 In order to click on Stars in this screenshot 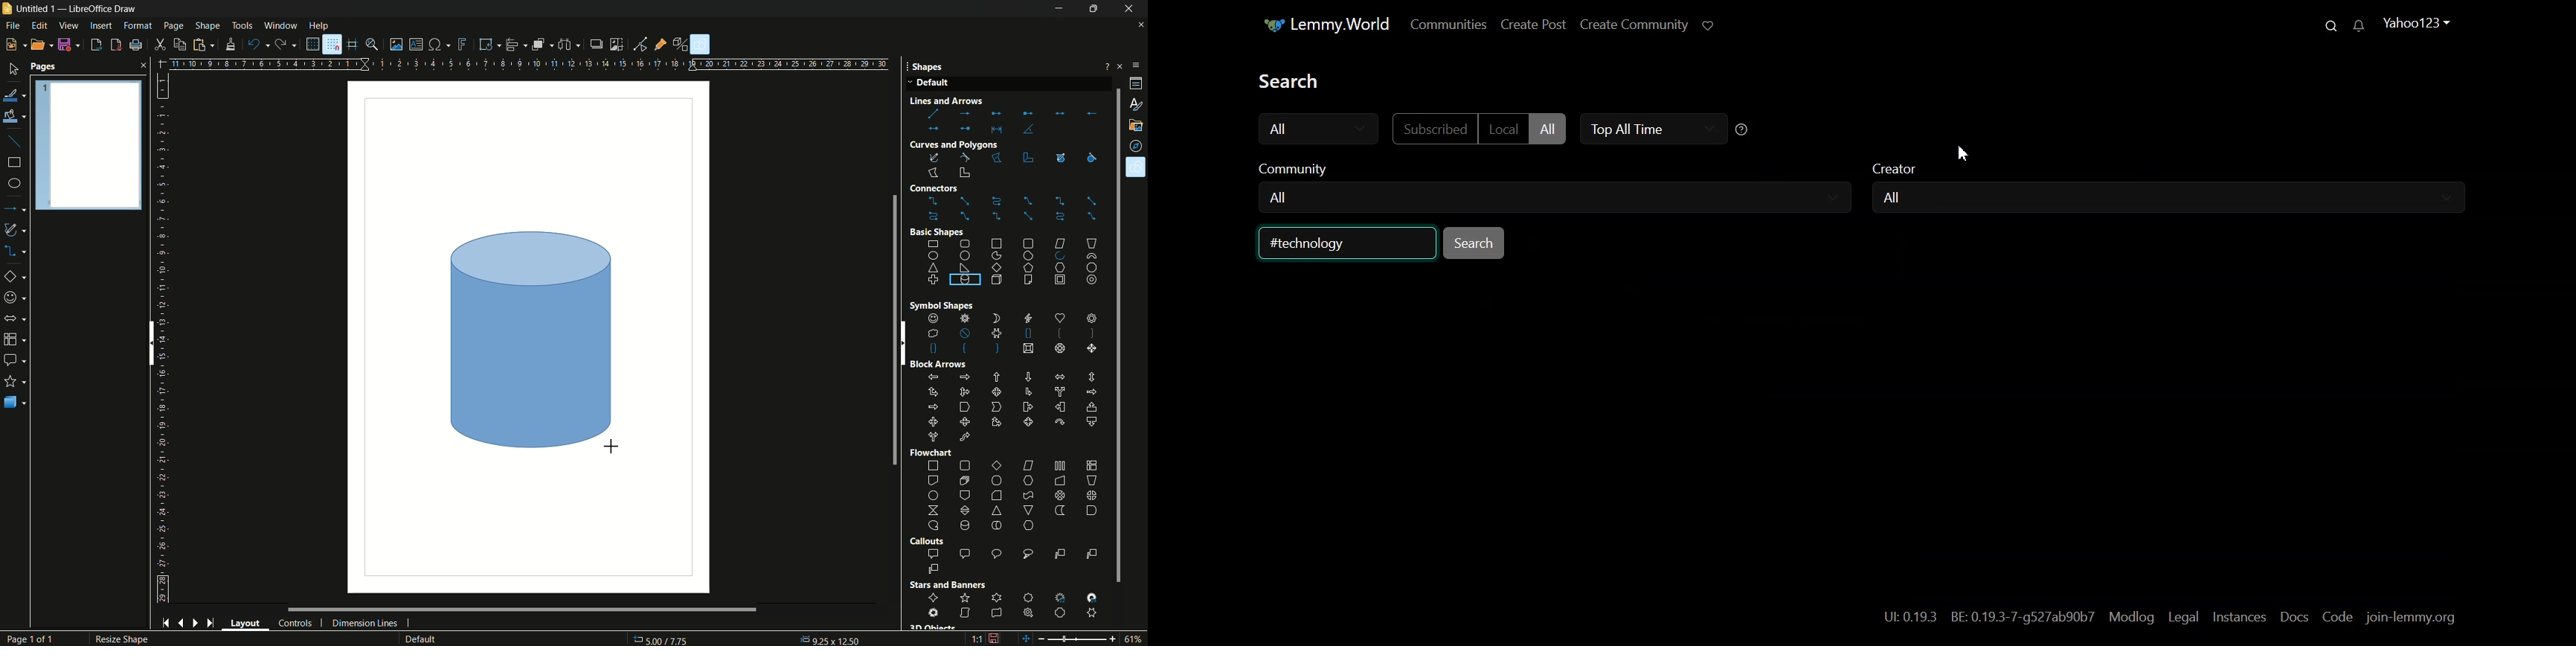, I will do `click(952, 586)`.